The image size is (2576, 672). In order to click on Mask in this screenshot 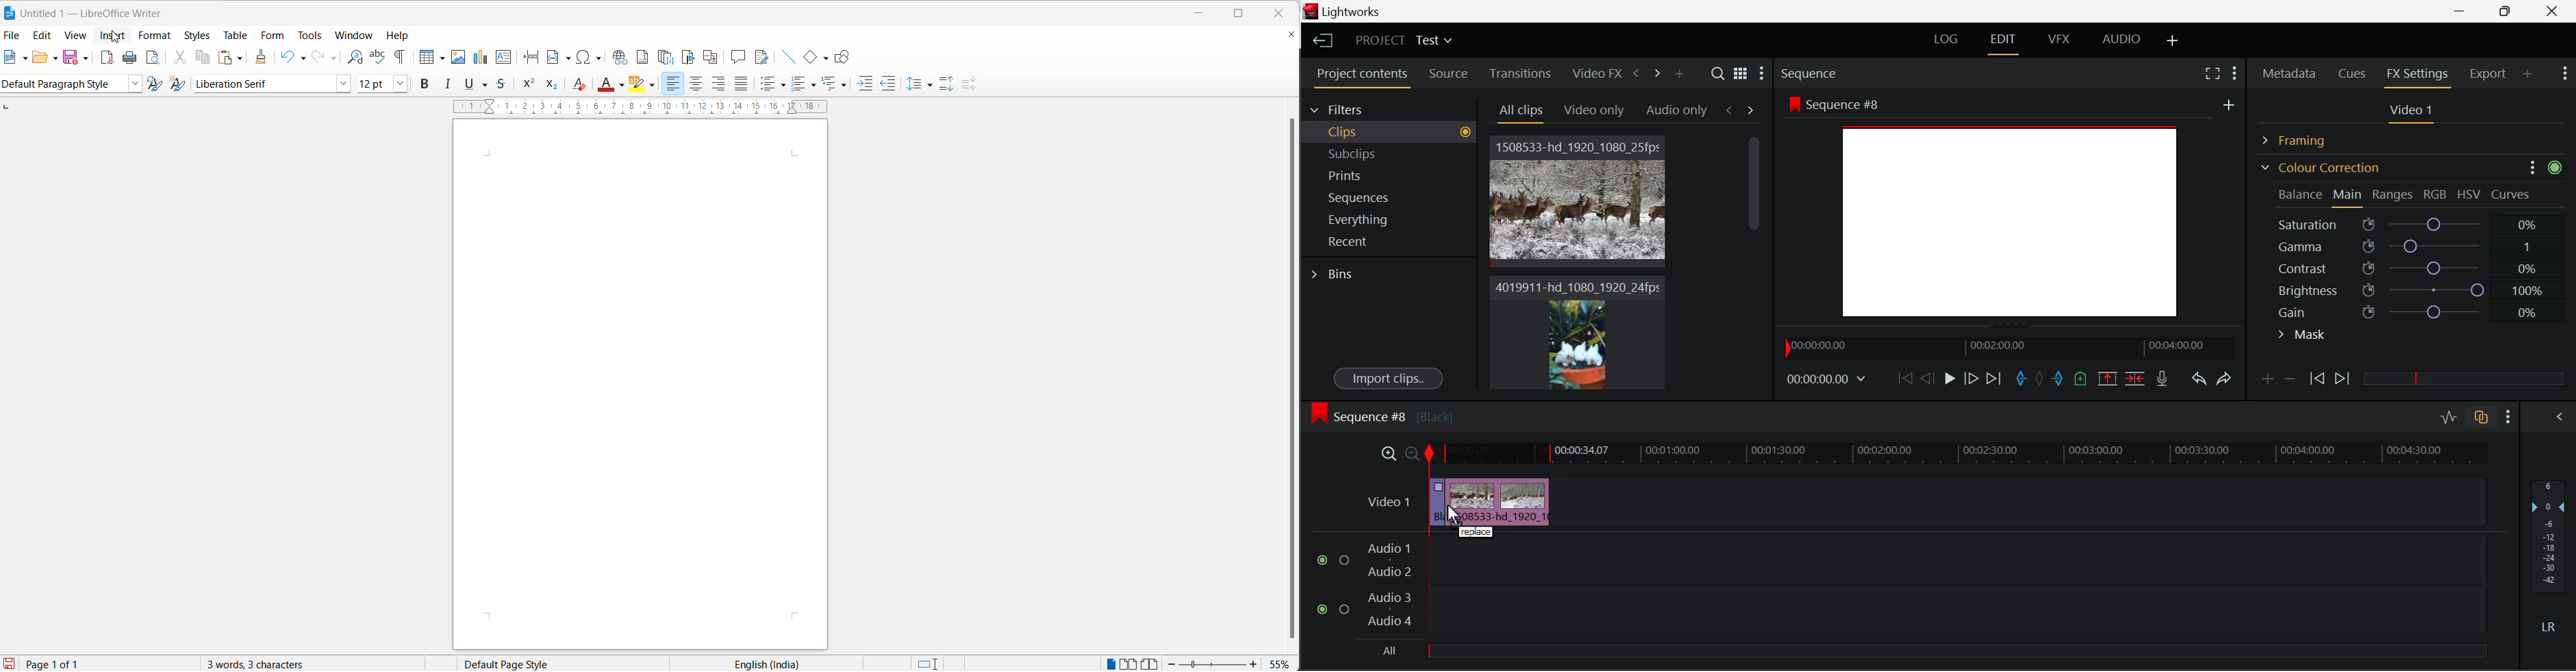, I will do `click(2303, 336)`.